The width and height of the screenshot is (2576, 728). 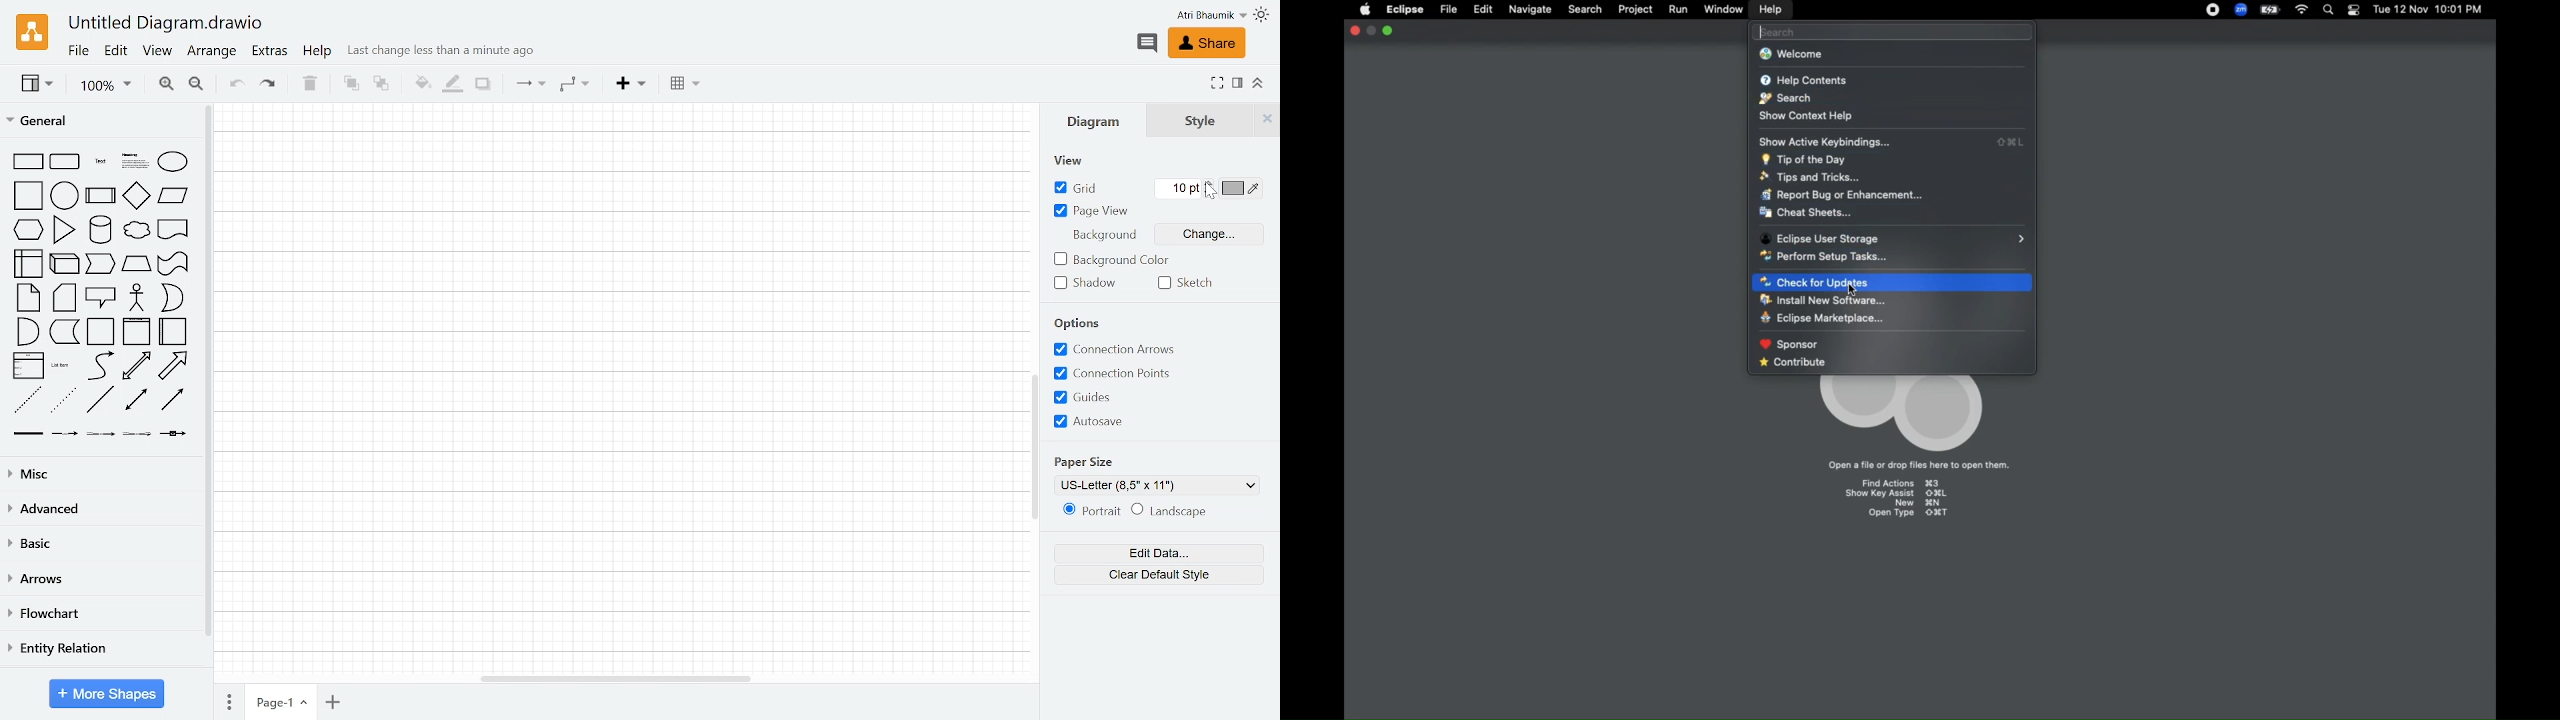 What do you see at coordinates (35, 84) in the screenshot?
I see `View` at bounding box center [35, 84].